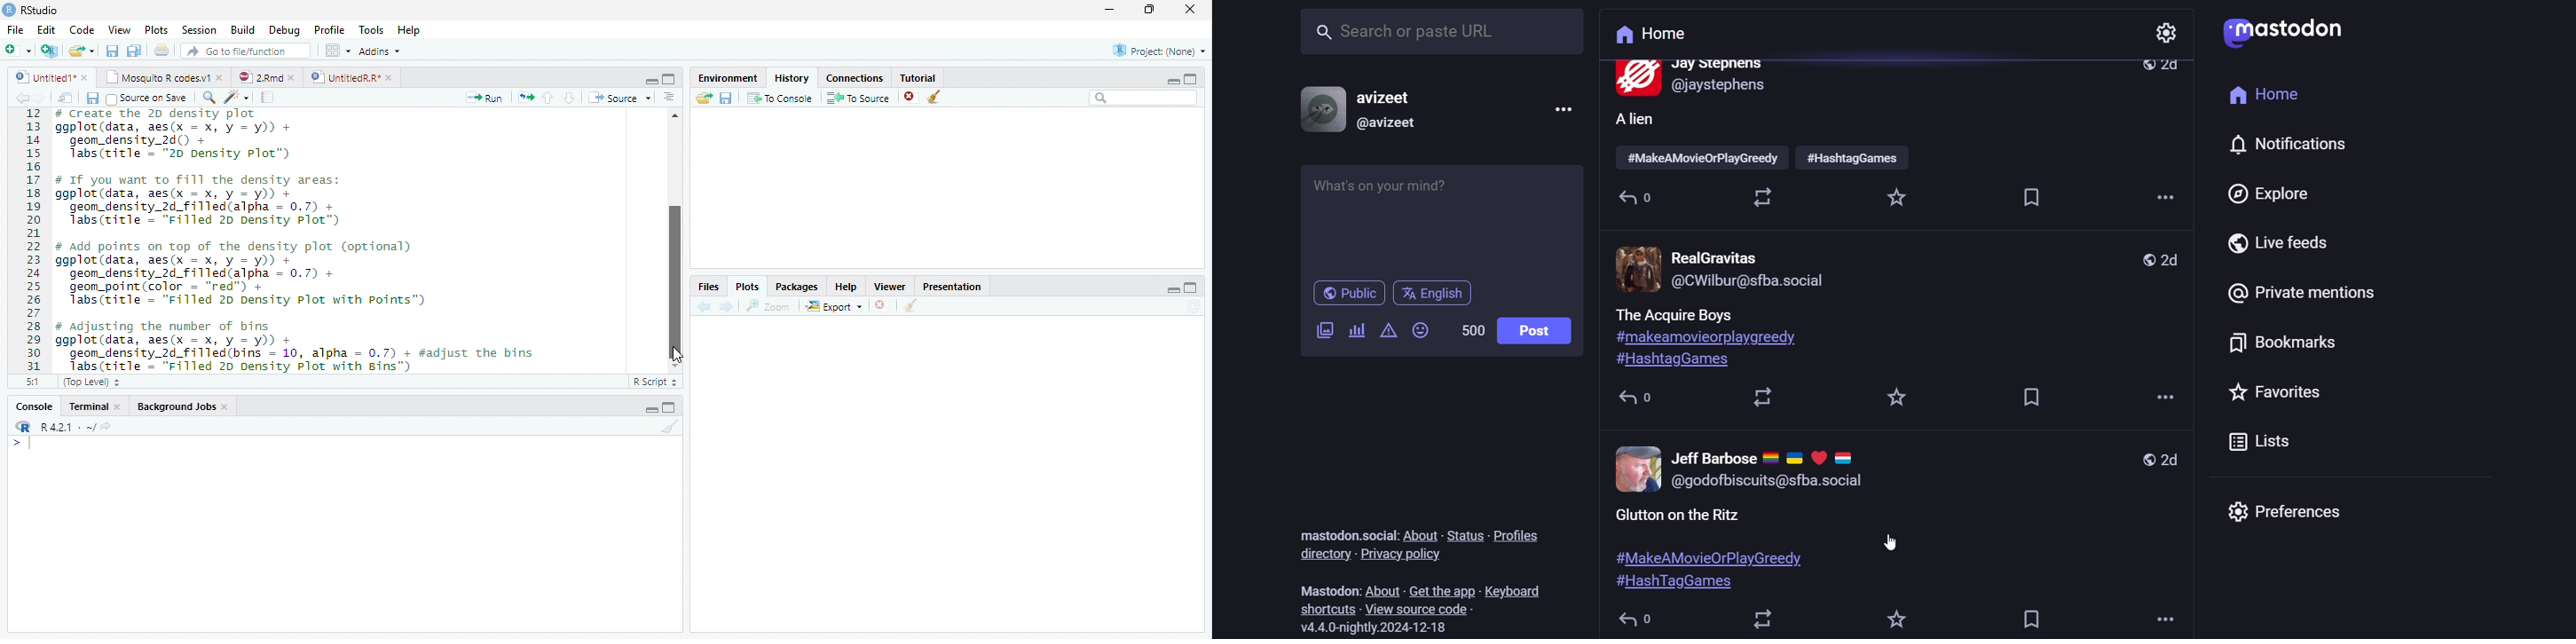 The image size is (2576, 644). Describe the element at coordinates (1764, 398) in the screenshot. I see `boost` at that location.